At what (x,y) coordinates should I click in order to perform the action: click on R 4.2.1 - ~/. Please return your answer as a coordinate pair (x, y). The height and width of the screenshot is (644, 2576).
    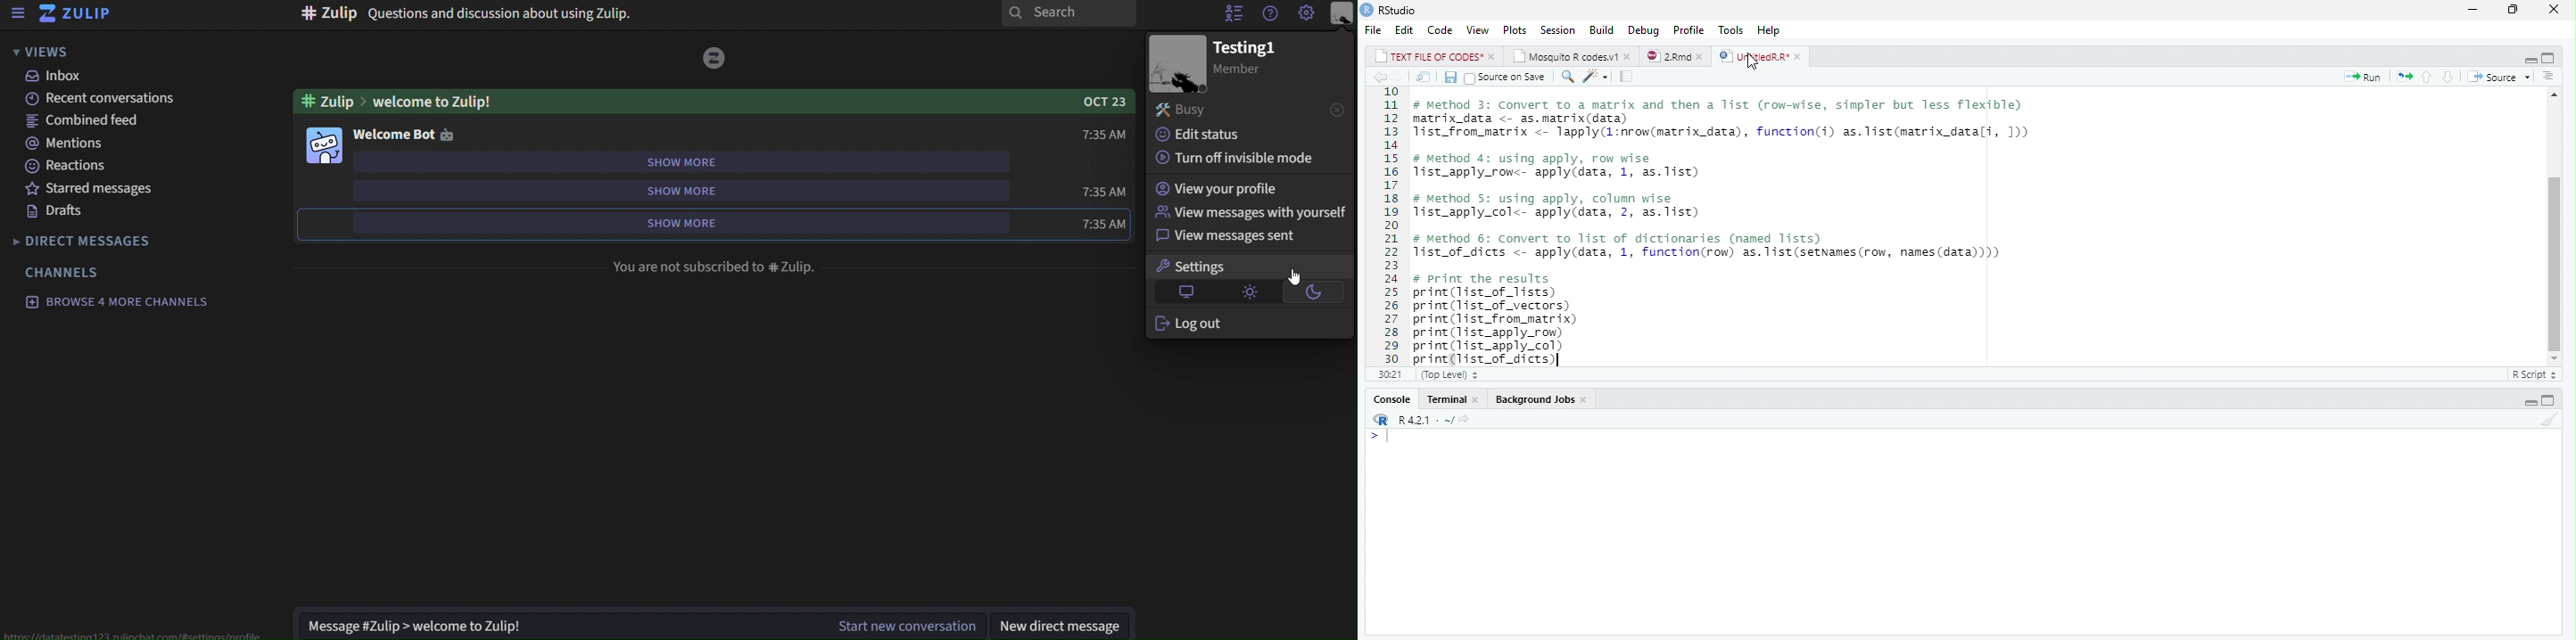
    Looking at the image, I should click on (1427, 419).